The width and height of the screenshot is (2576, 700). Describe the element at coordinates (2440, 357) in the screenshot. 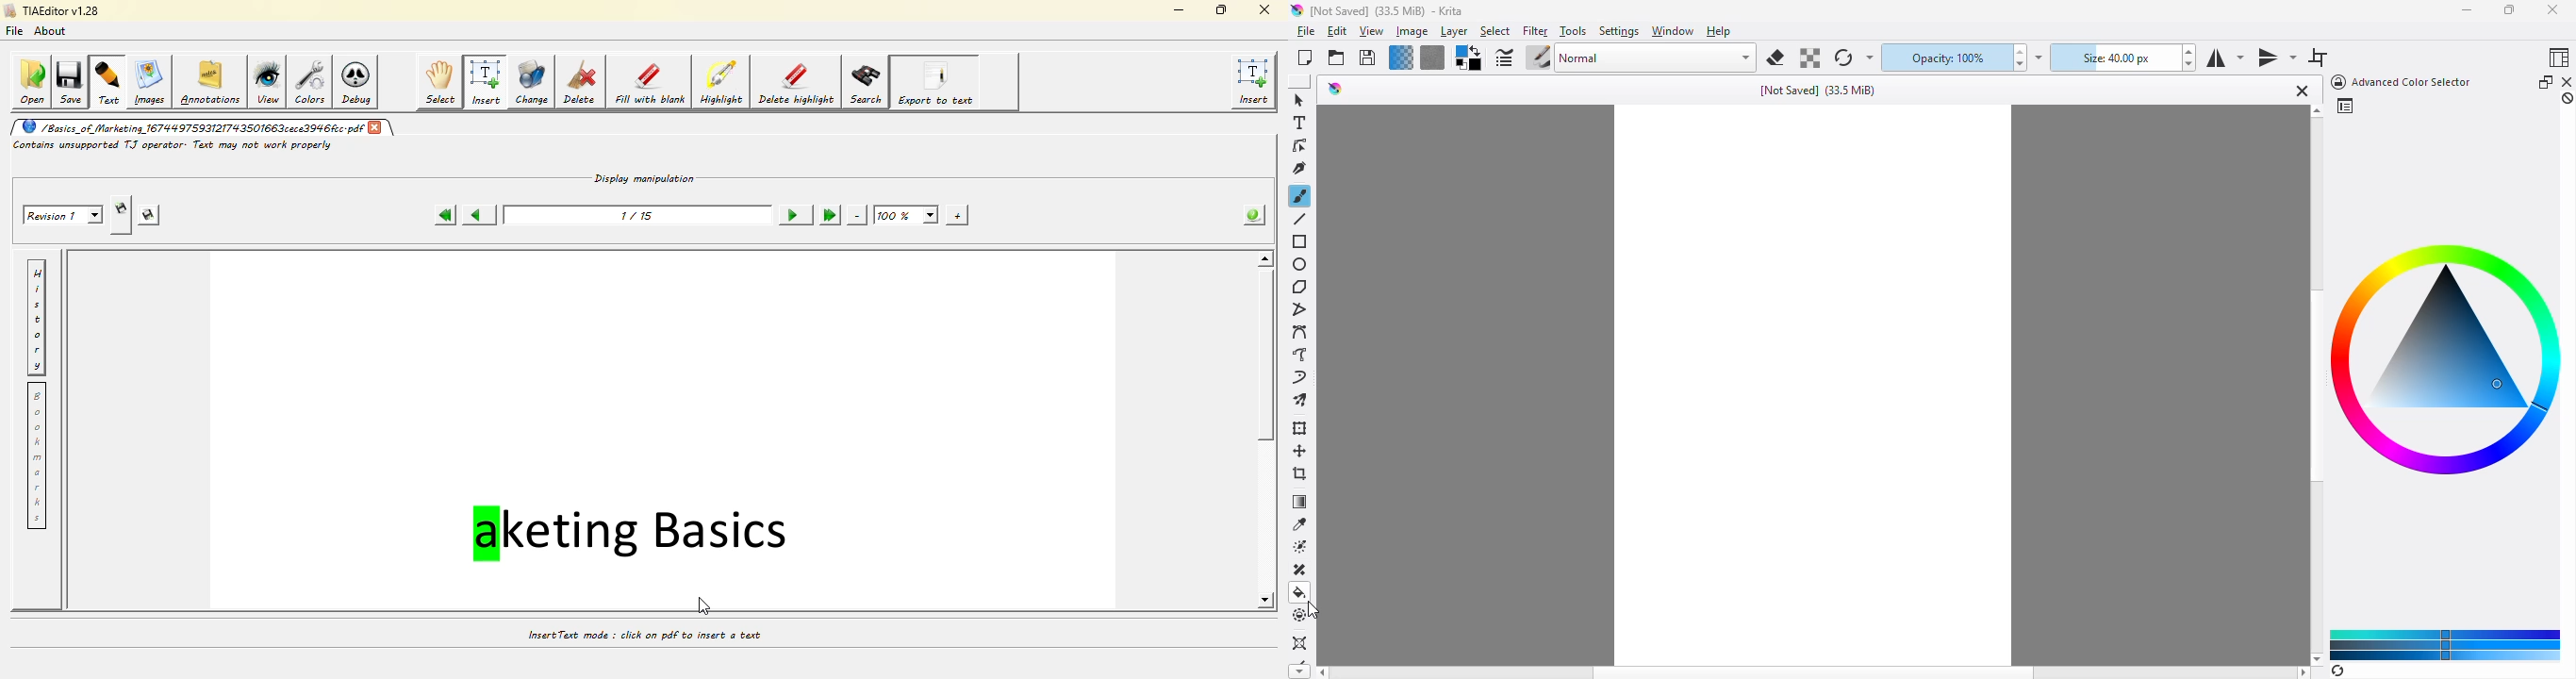

I see `color wheel` at that location.